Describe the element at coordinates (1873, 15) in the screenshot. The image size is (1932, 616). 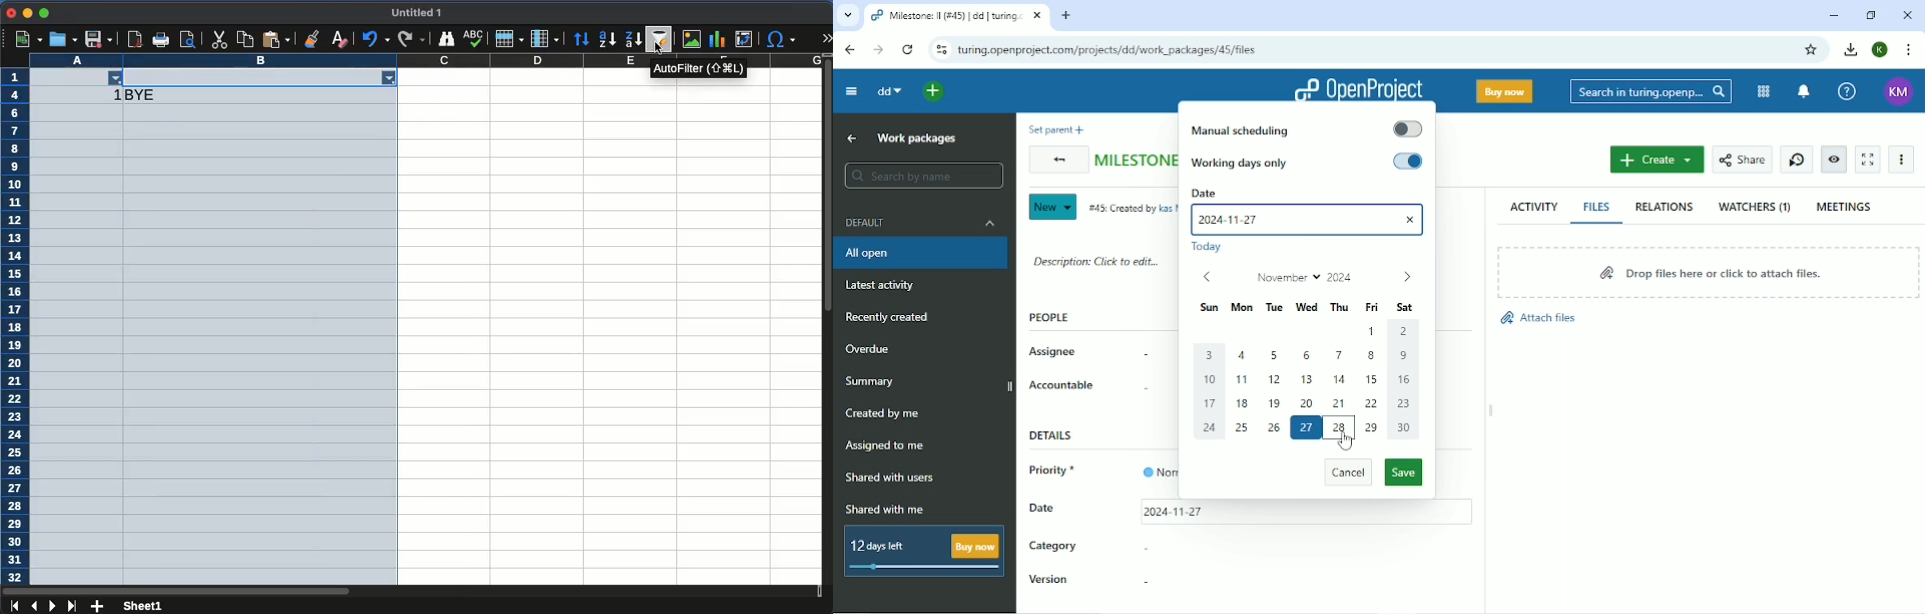
I see `Restore down` at that location.